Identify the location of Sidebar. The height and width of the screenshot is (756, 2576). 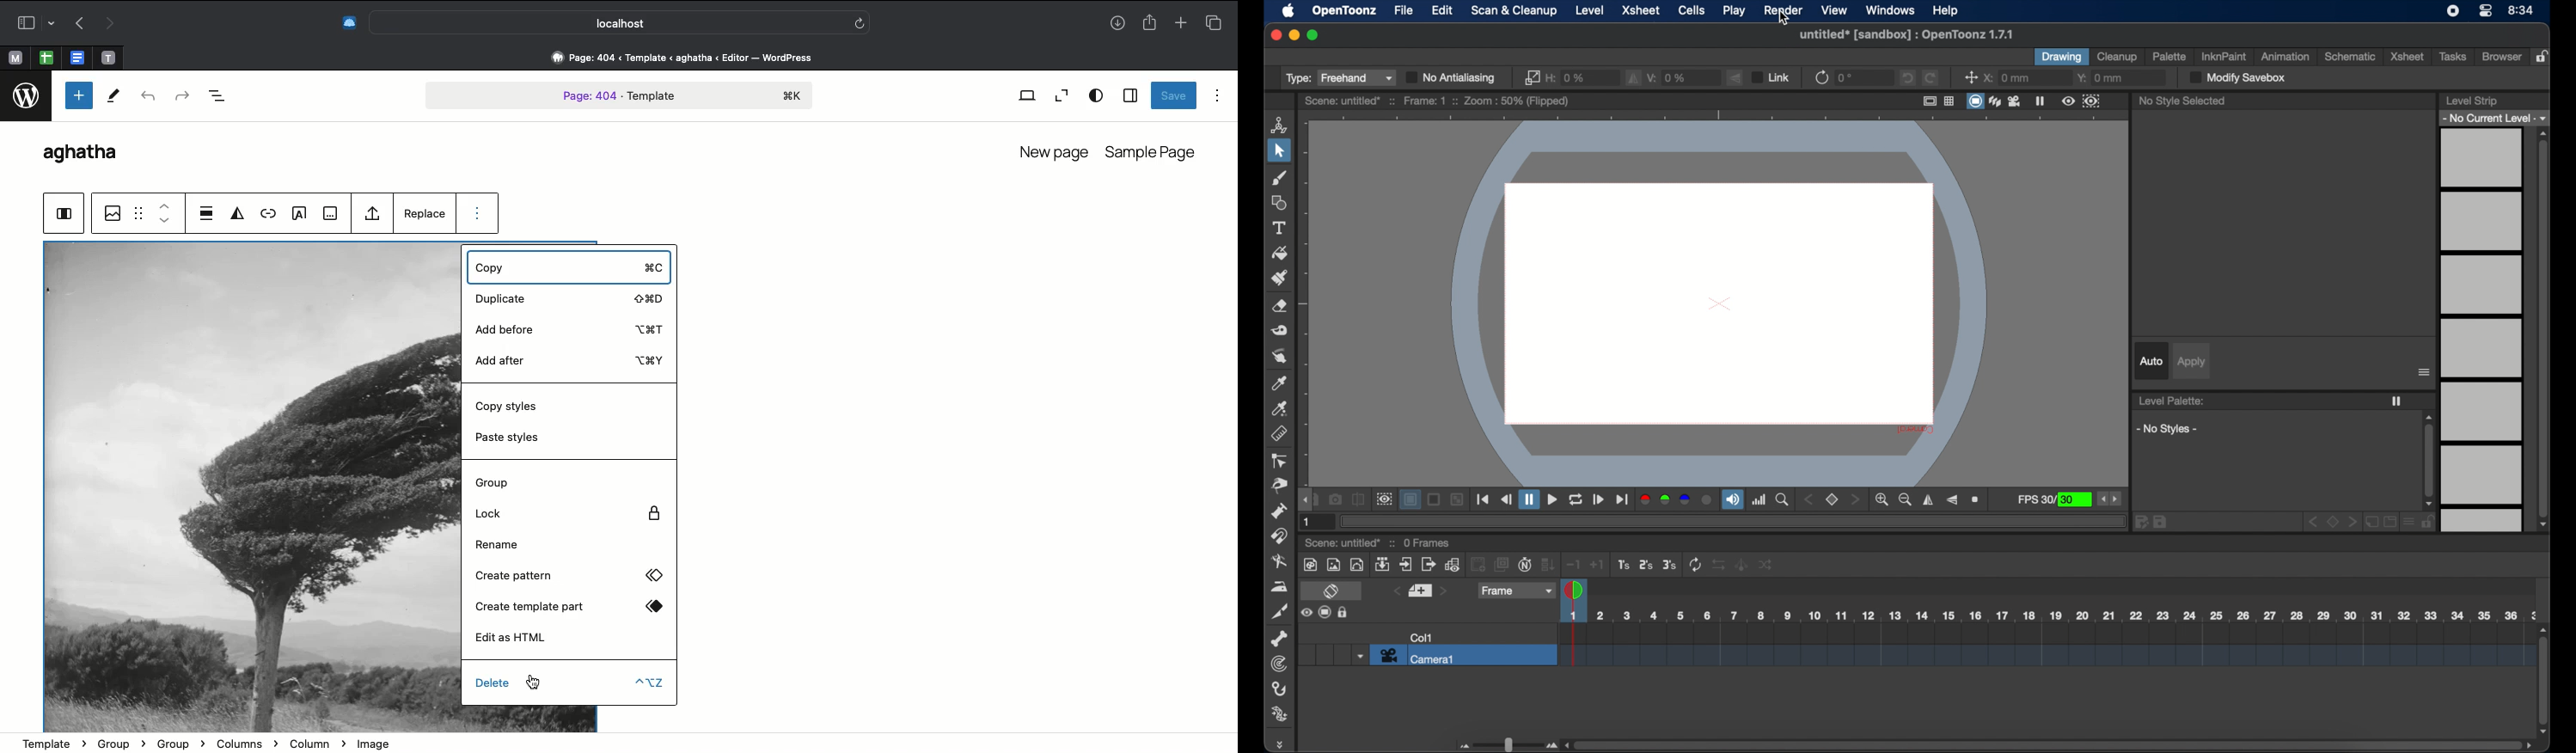
(33, 22).